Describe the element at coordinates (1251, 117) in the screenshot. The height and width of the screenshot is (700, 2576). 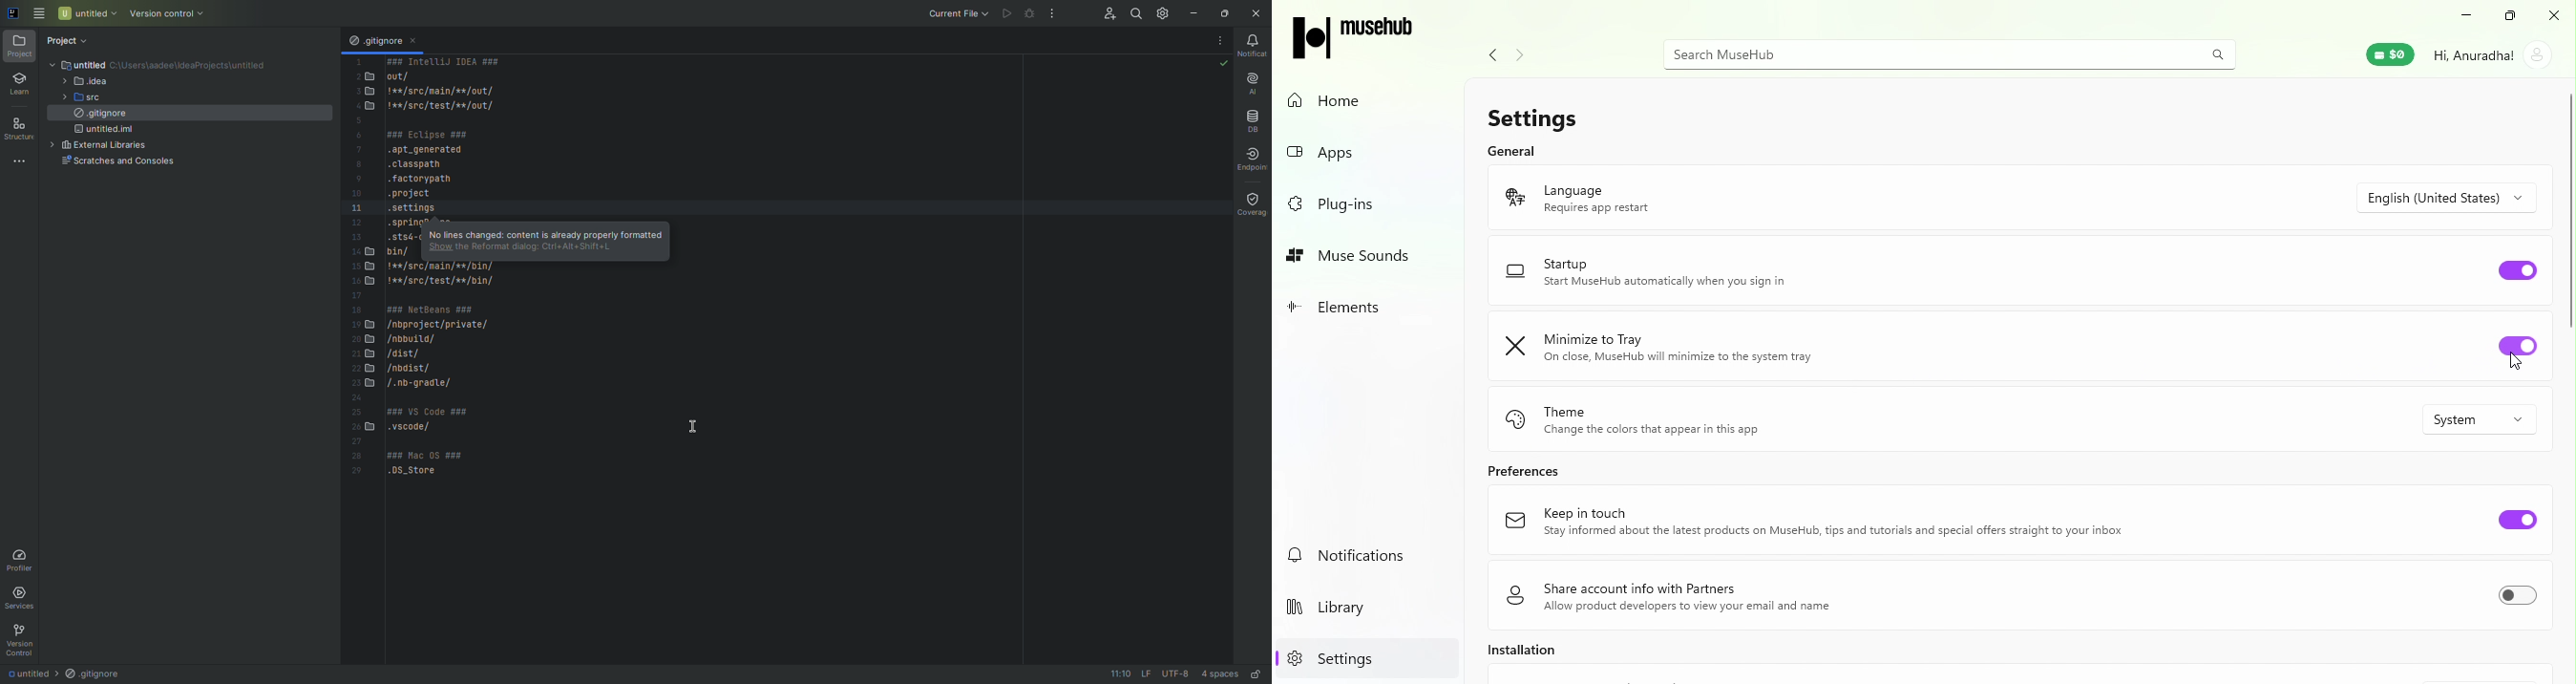
I see `Database` at that location.